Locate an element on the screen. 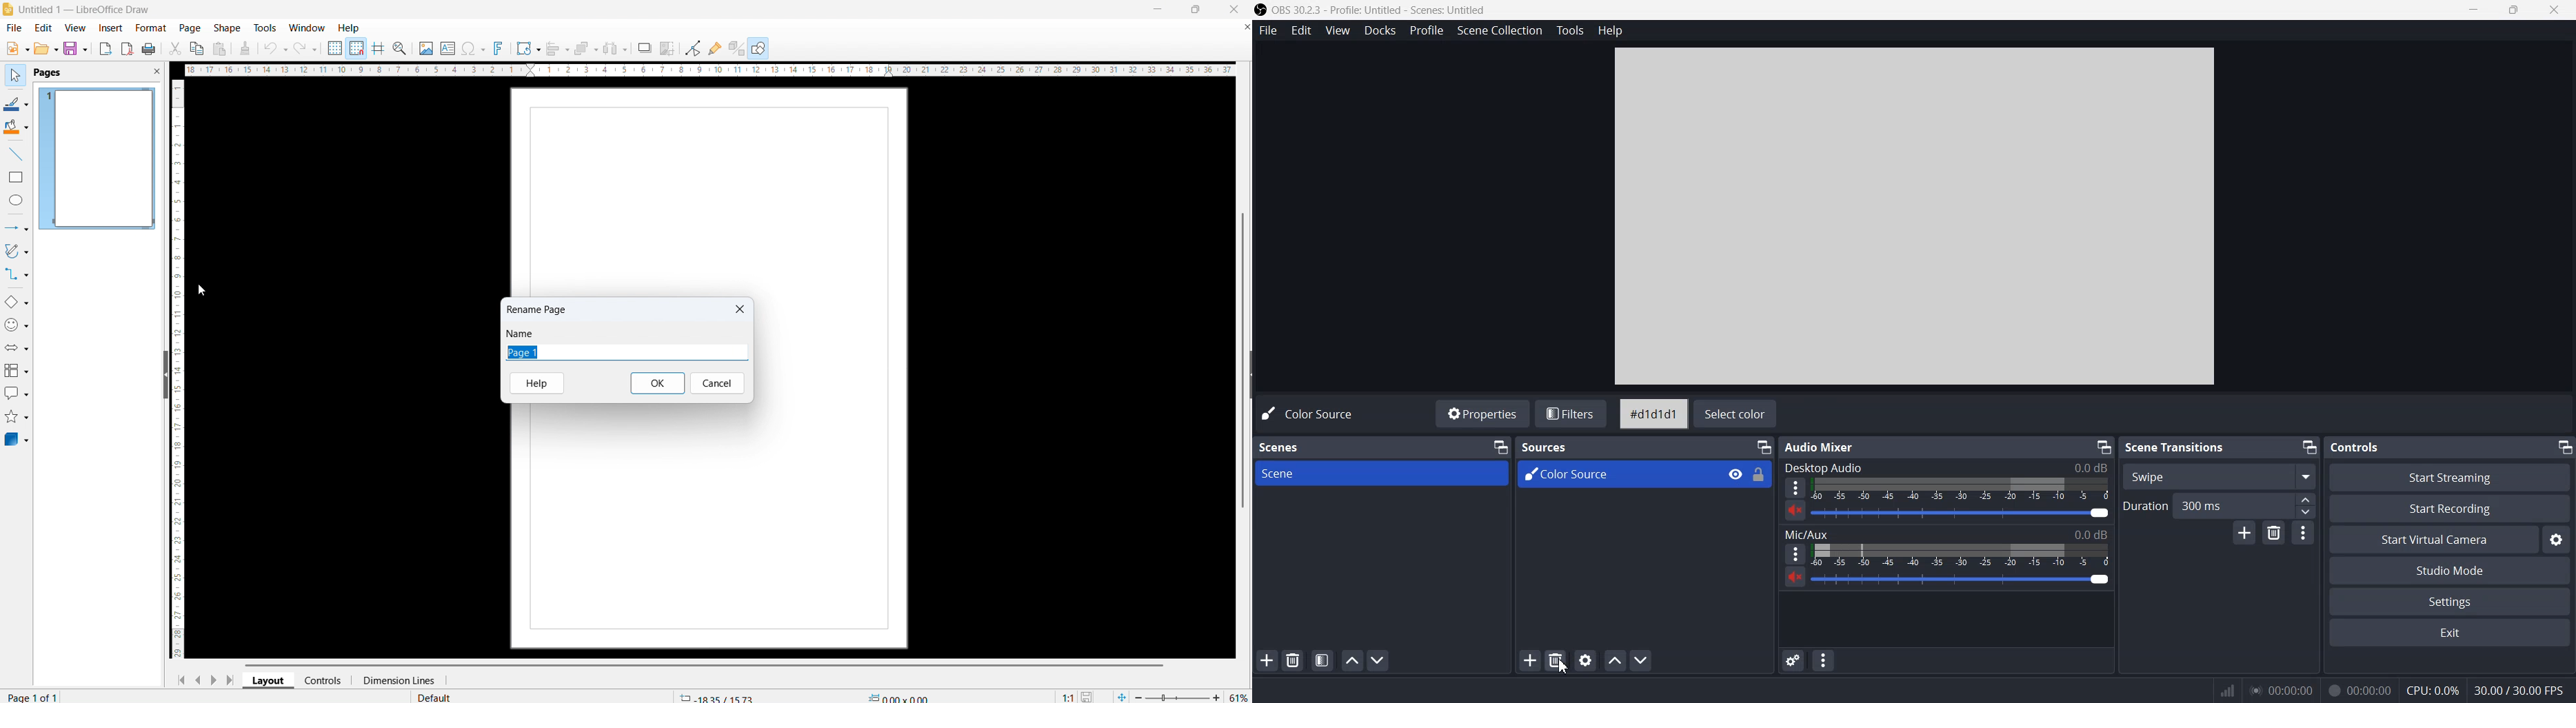  cursor coordinate is located at coordinates (716, 696).